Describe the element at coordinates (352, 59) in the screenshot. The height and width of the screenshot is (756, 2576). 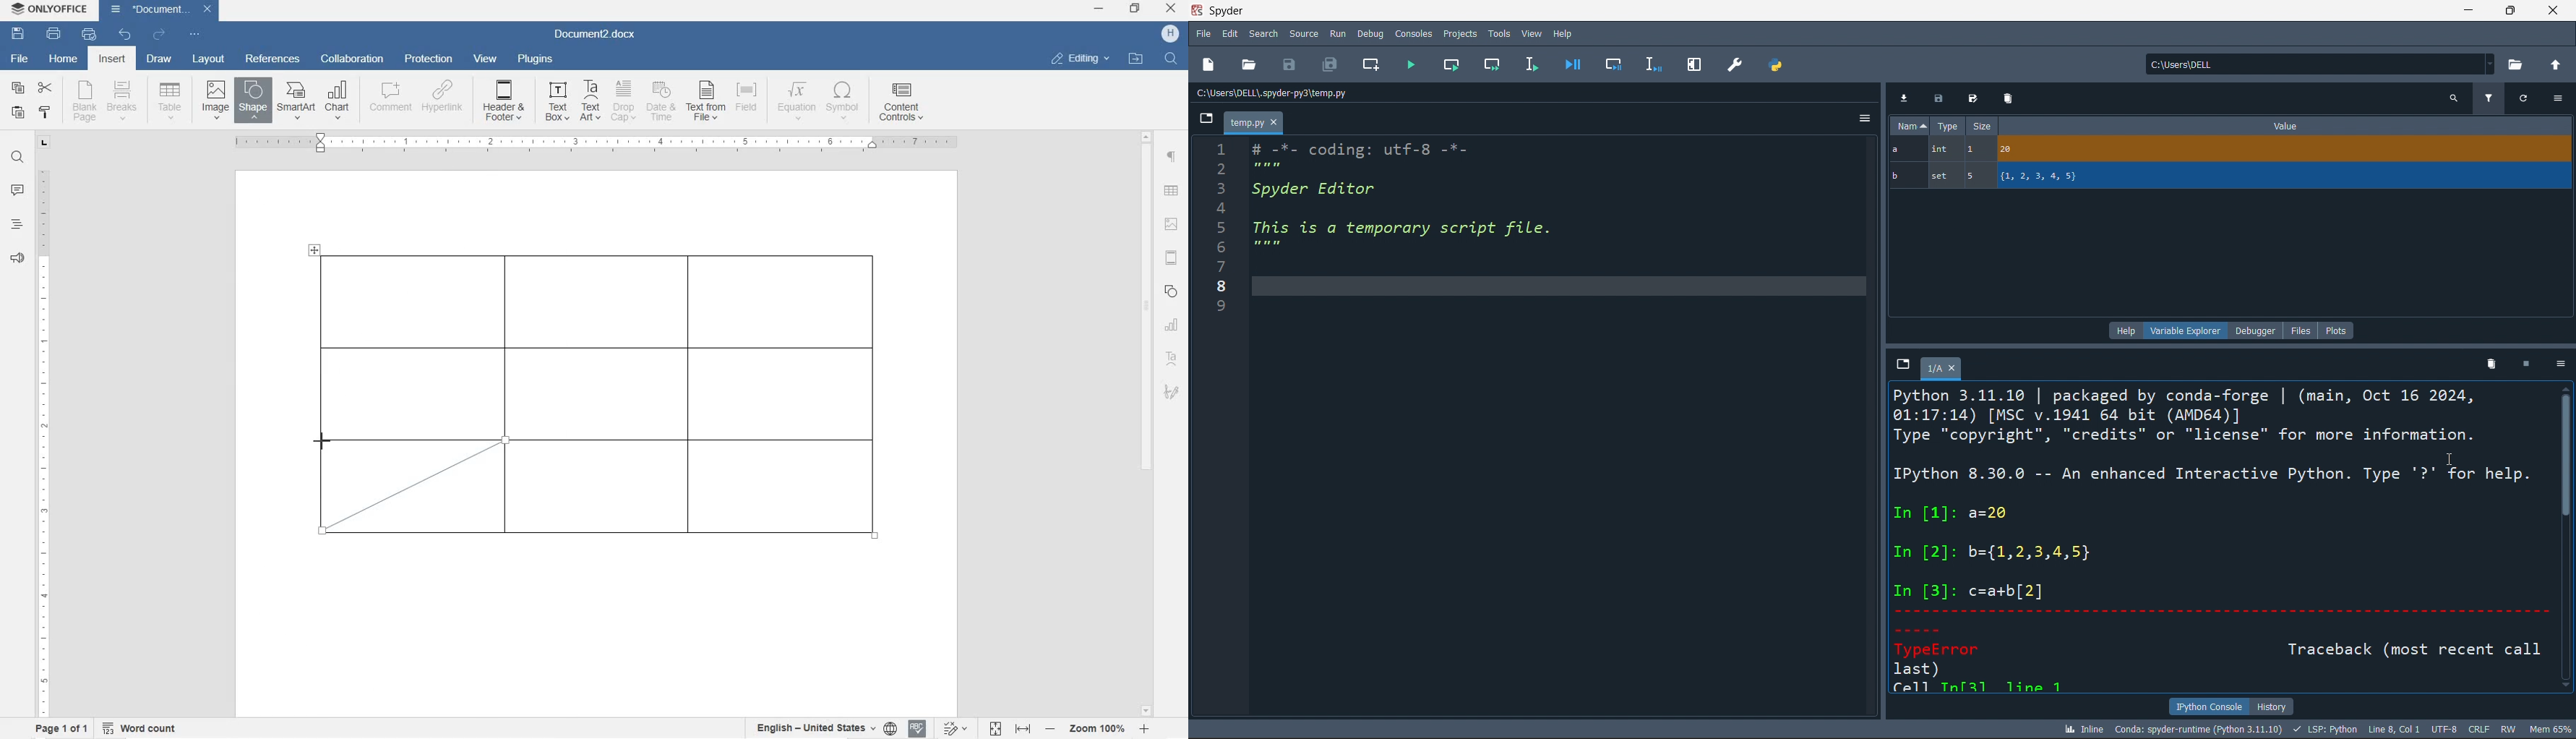
I see `collaboration` at that location.